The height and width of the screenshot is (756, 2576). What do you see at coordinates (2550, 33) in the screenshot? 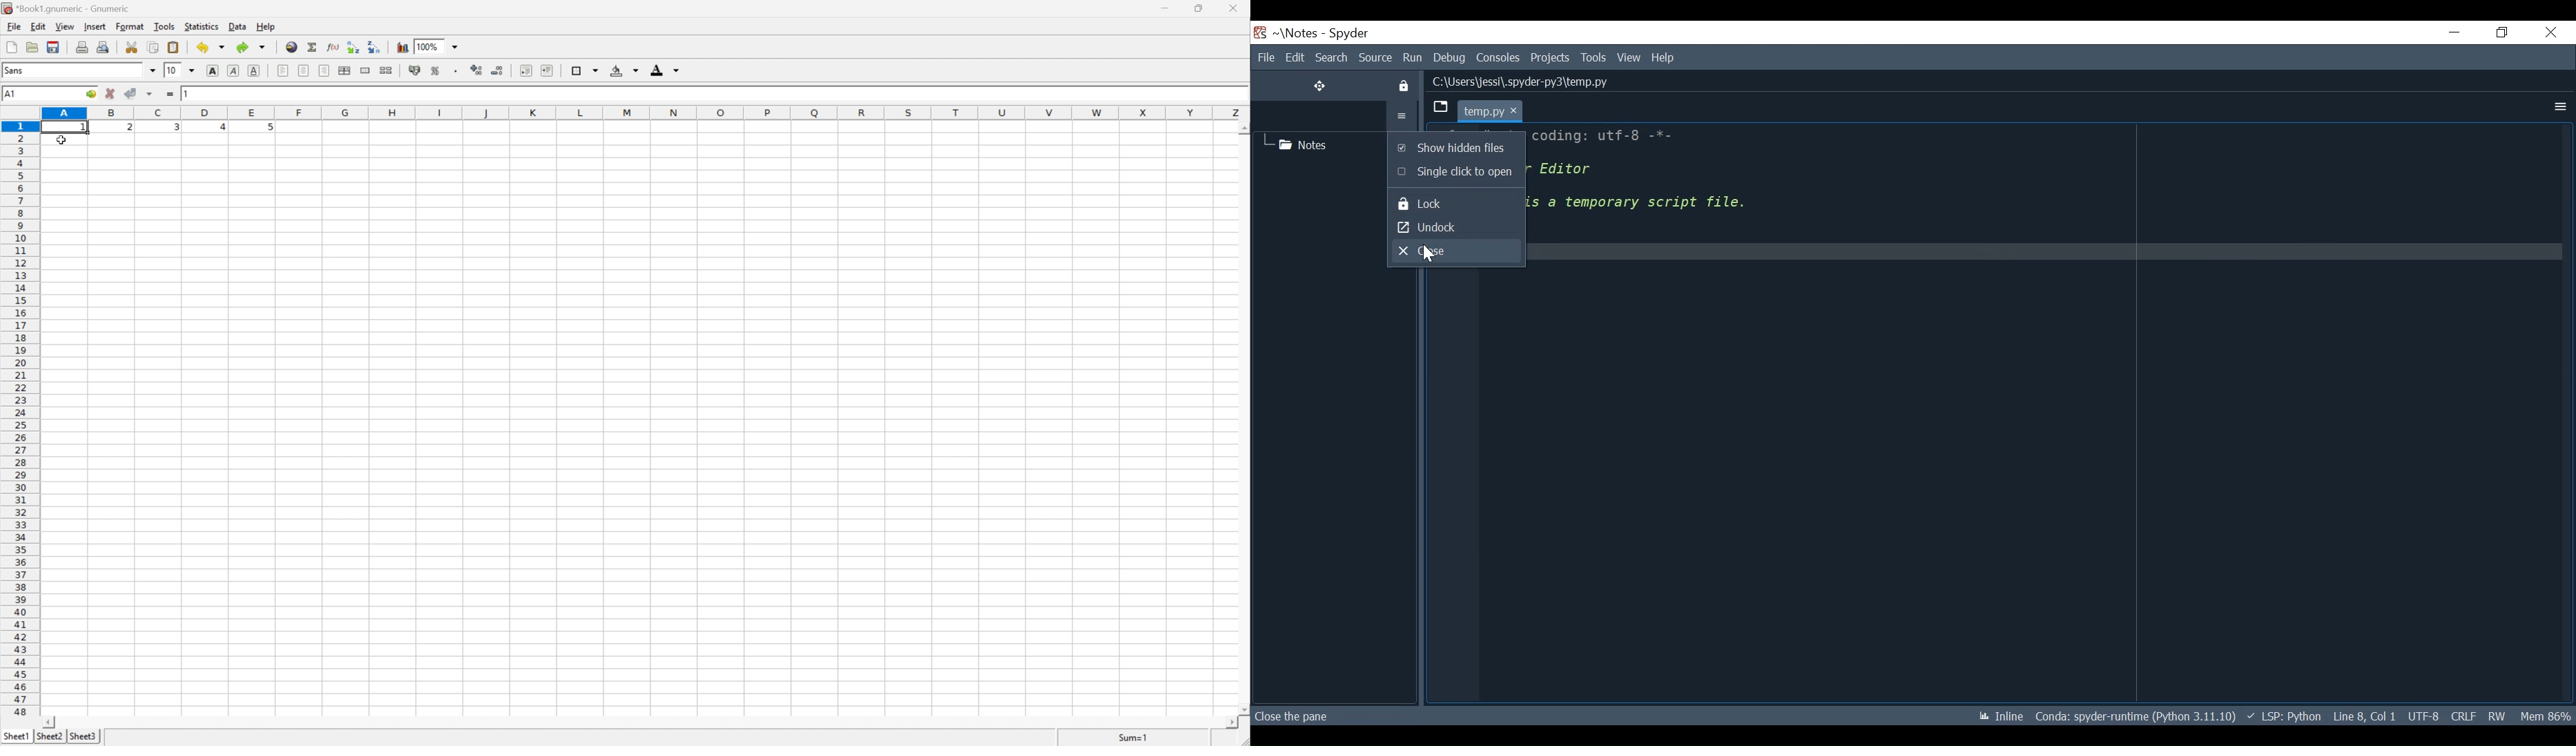
I see `Close` at bounding box center [2550, 33].